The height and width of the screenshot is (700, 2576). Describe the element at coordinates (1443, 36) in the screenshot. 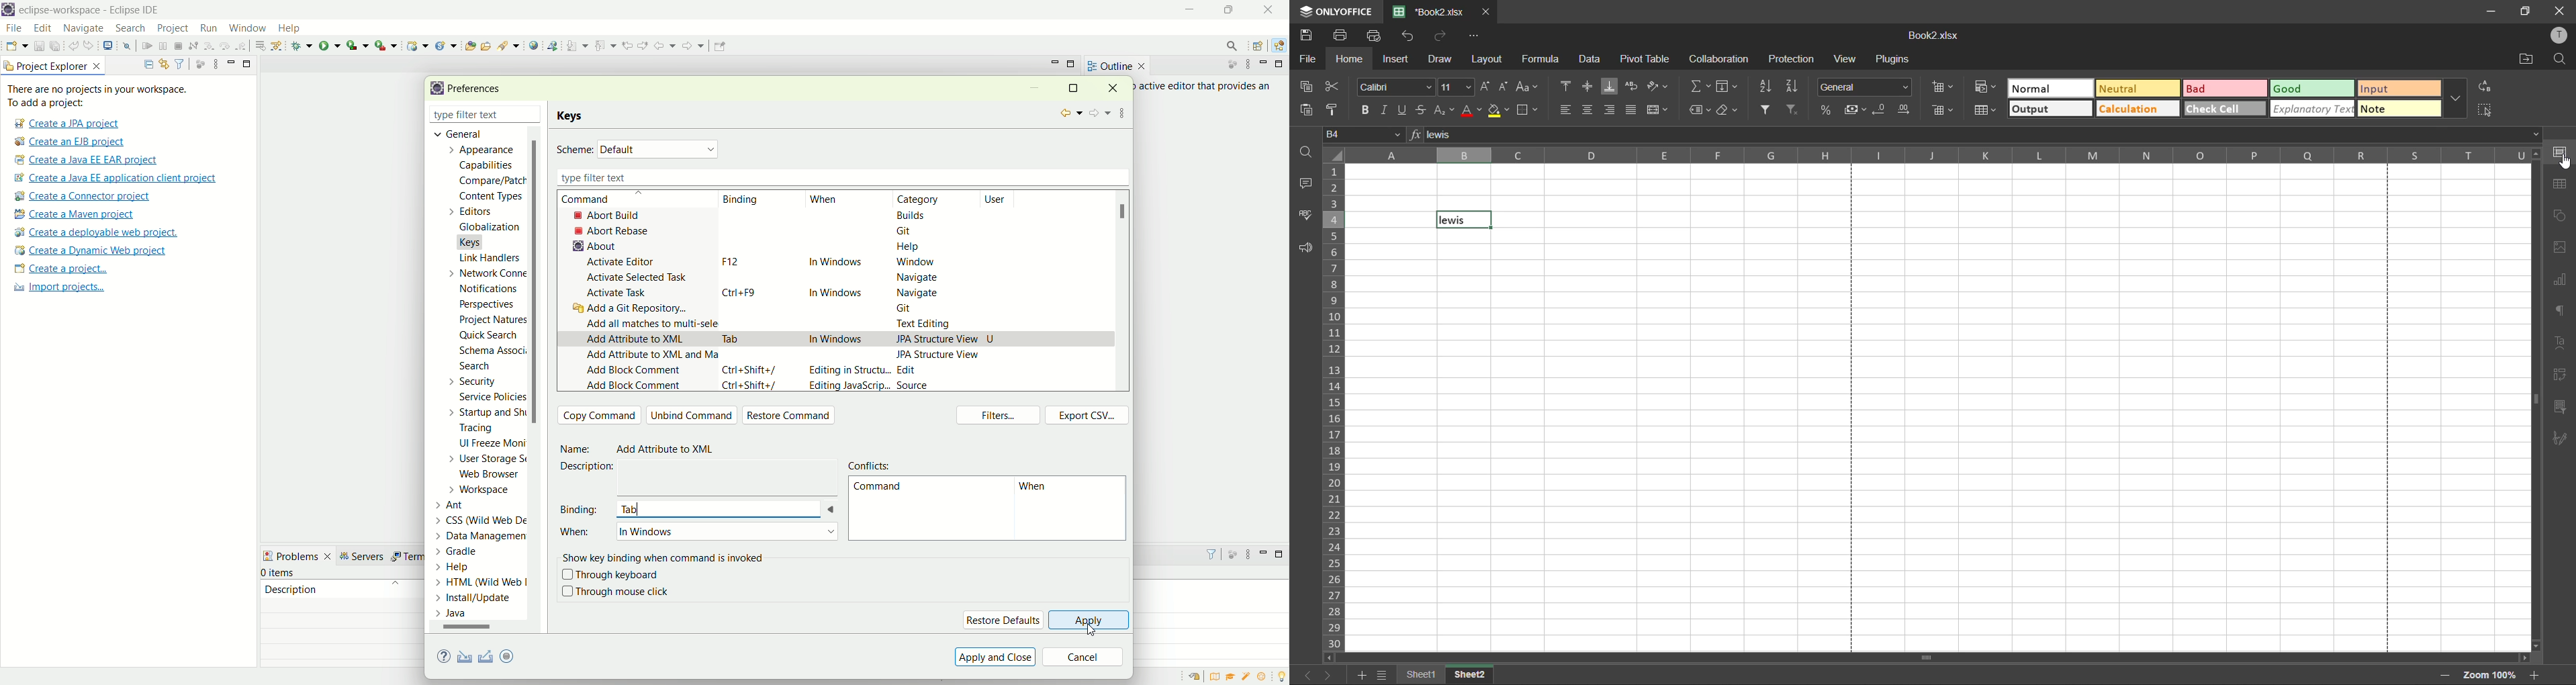

I see `redo` at that location.